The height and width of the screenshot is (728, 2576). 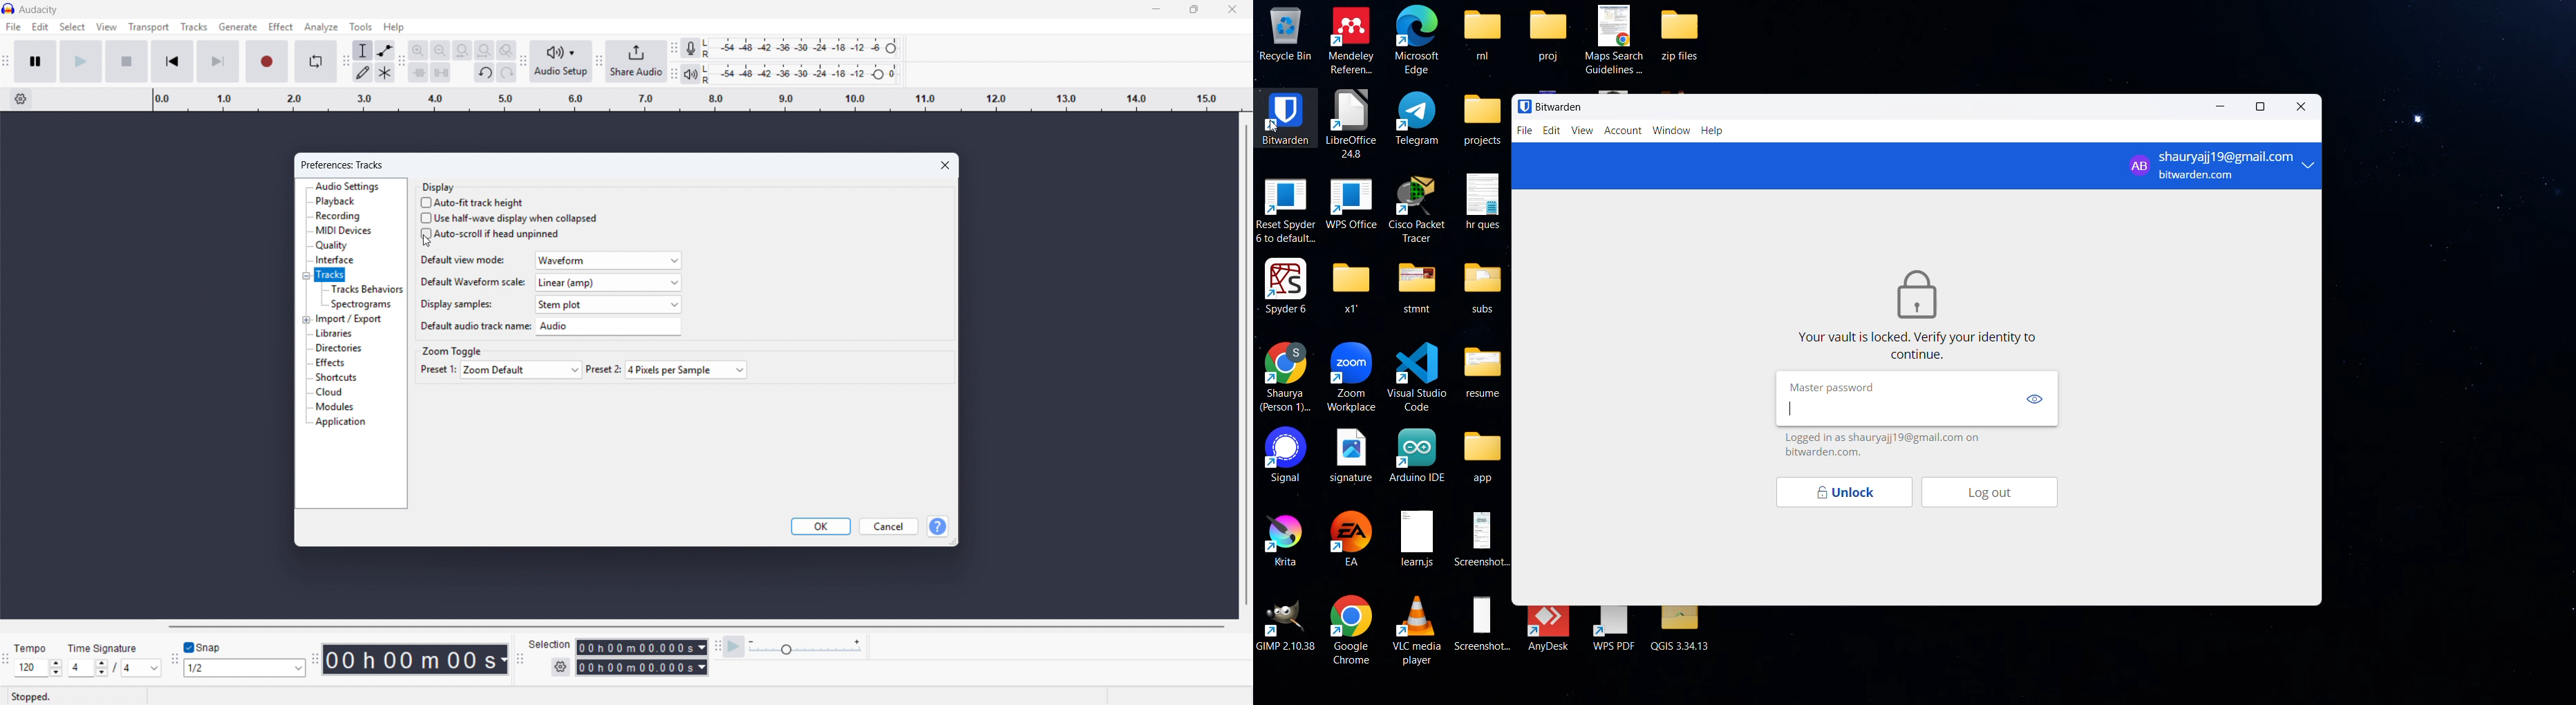 I want to click on envelop tool, so click(x=385, y=50).